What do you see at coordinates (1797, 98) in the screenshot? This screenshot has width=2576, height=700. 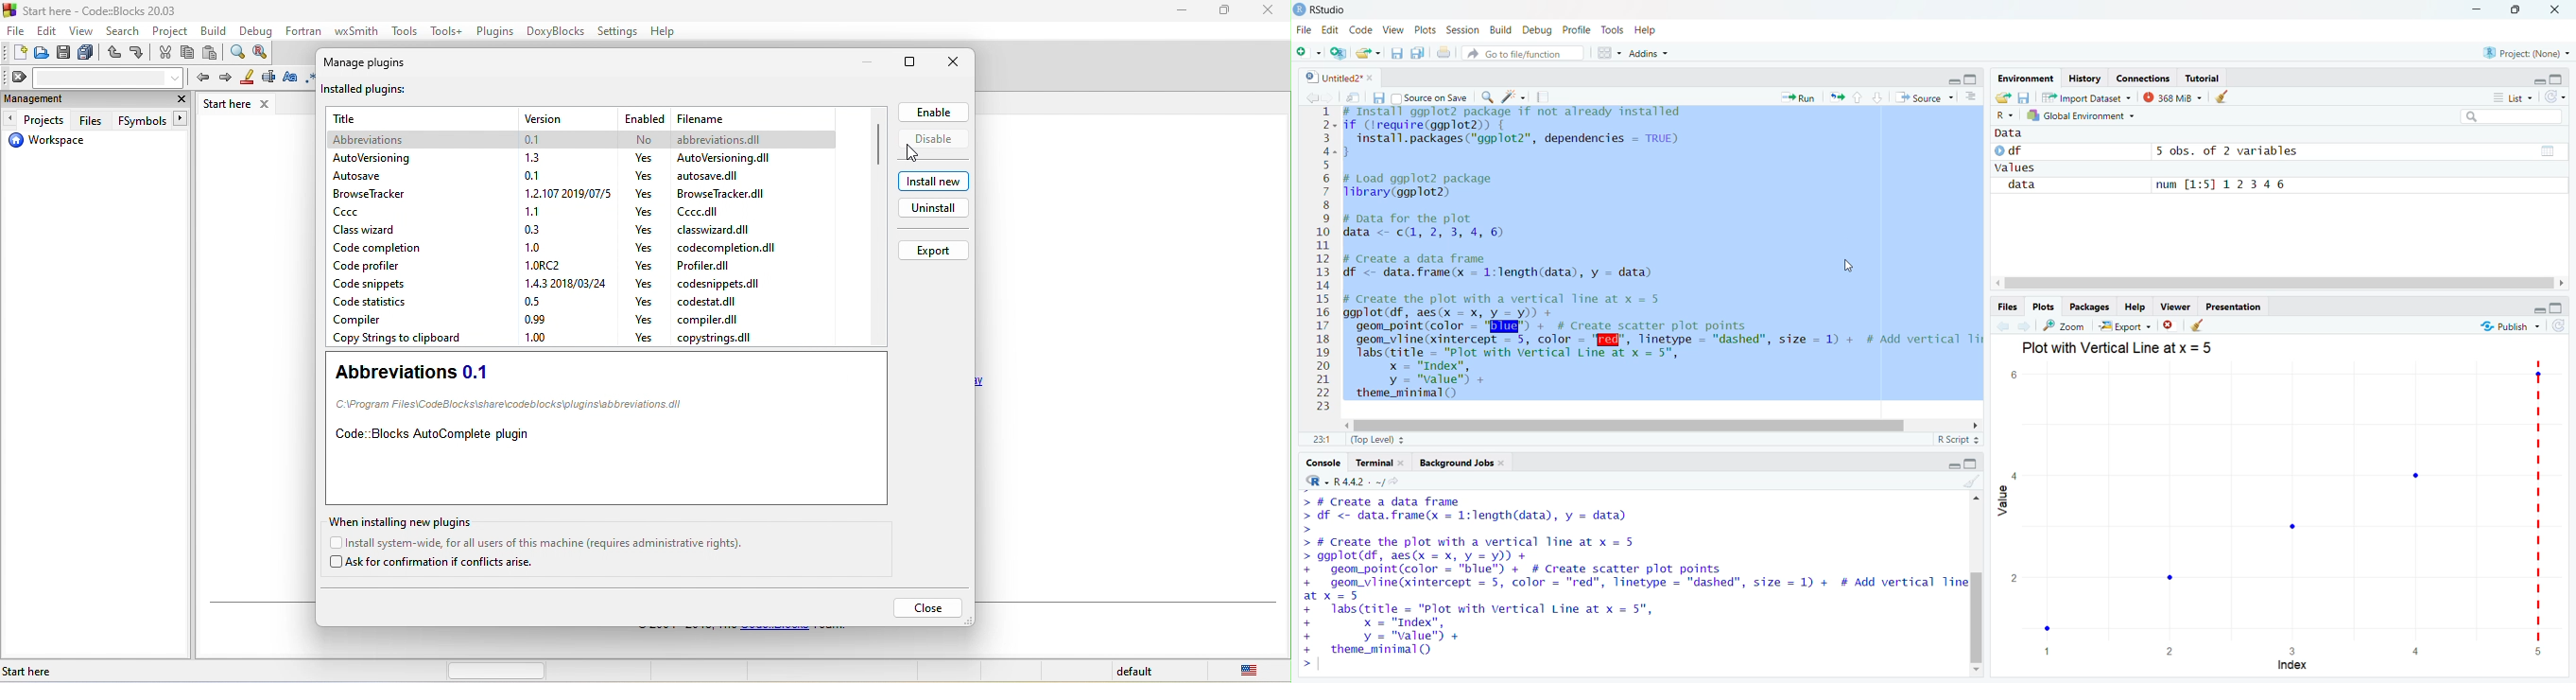 I see `* Run` at bounding box center [1797, 98].